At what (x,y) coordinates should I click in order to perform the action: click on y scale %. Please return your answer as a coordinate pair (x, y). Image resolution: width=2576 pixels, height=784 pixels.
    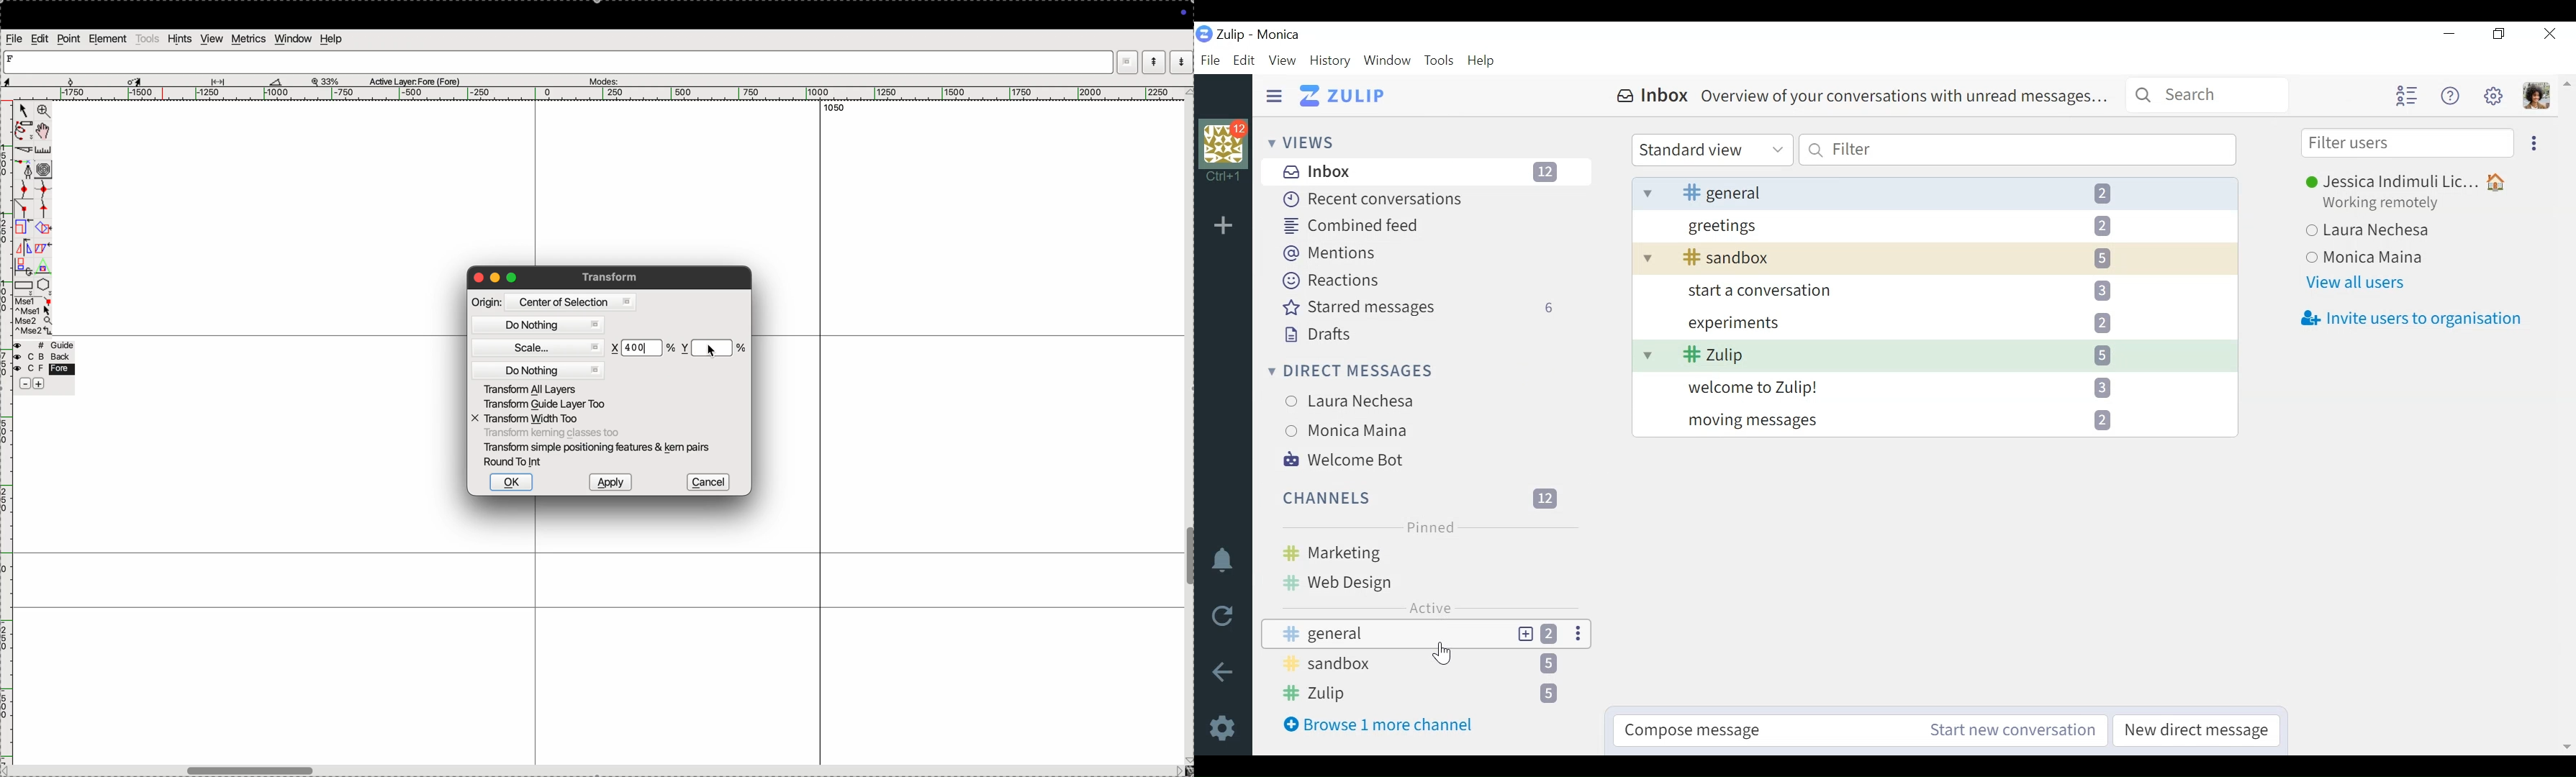
    Looking at the image, I should click on (713, 347).